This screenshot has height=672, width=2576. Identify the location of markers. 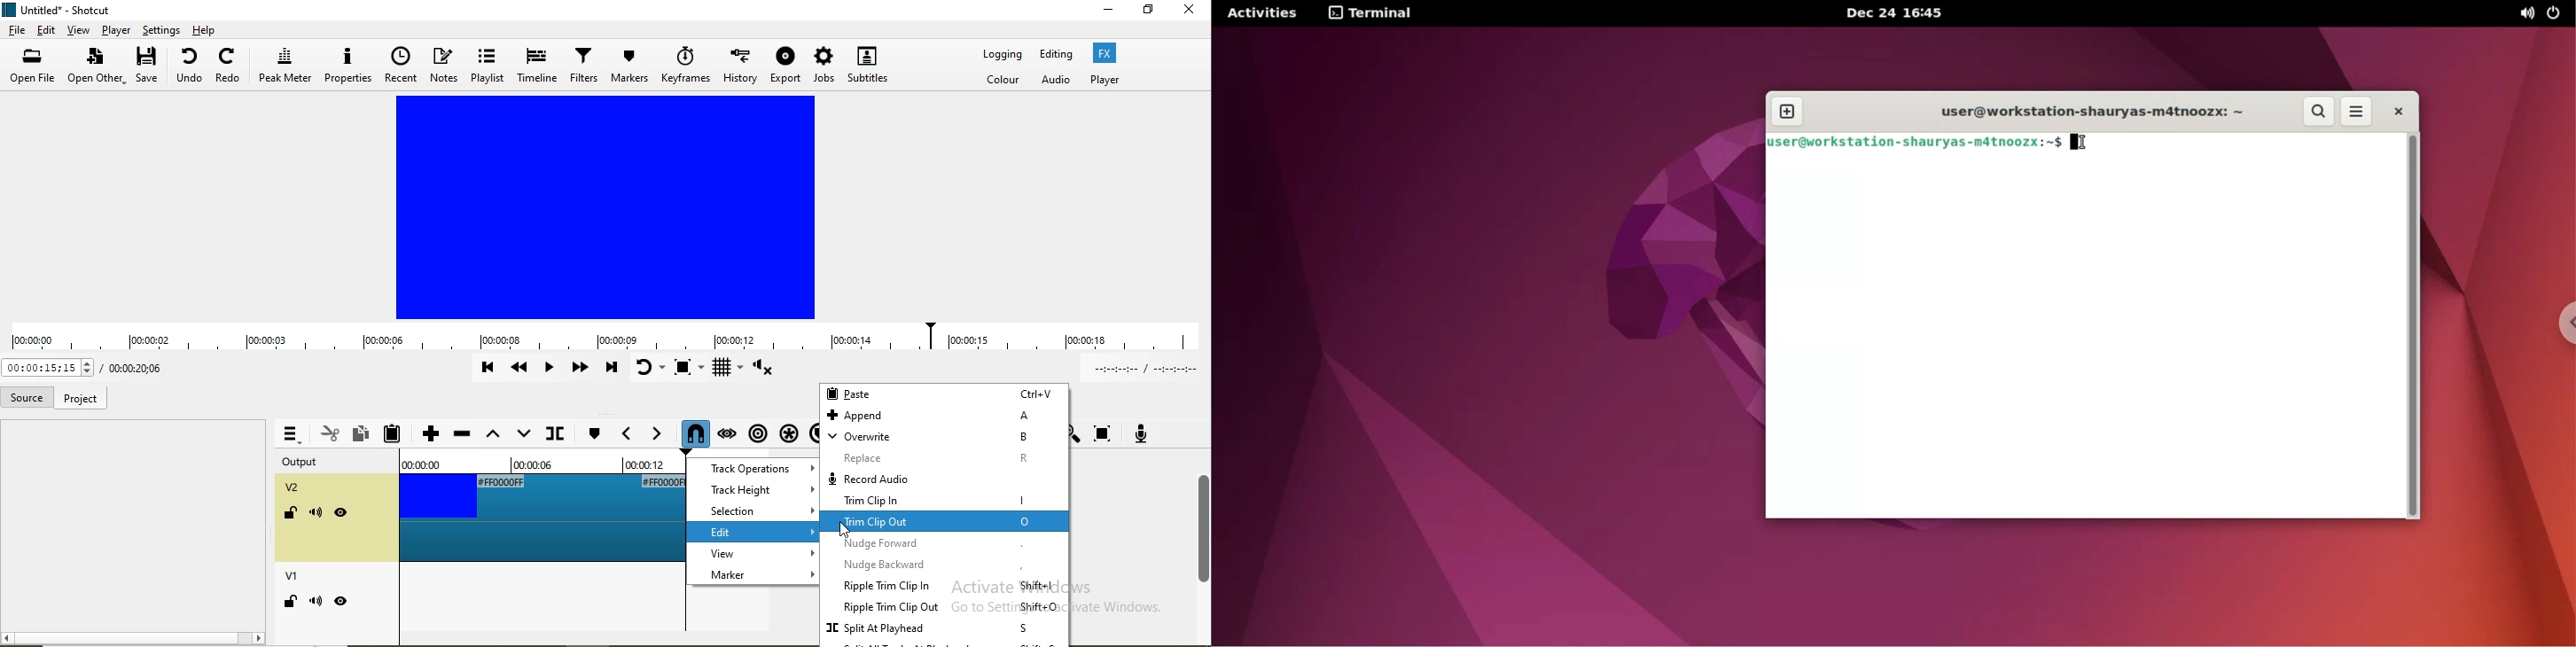
(629, 66).